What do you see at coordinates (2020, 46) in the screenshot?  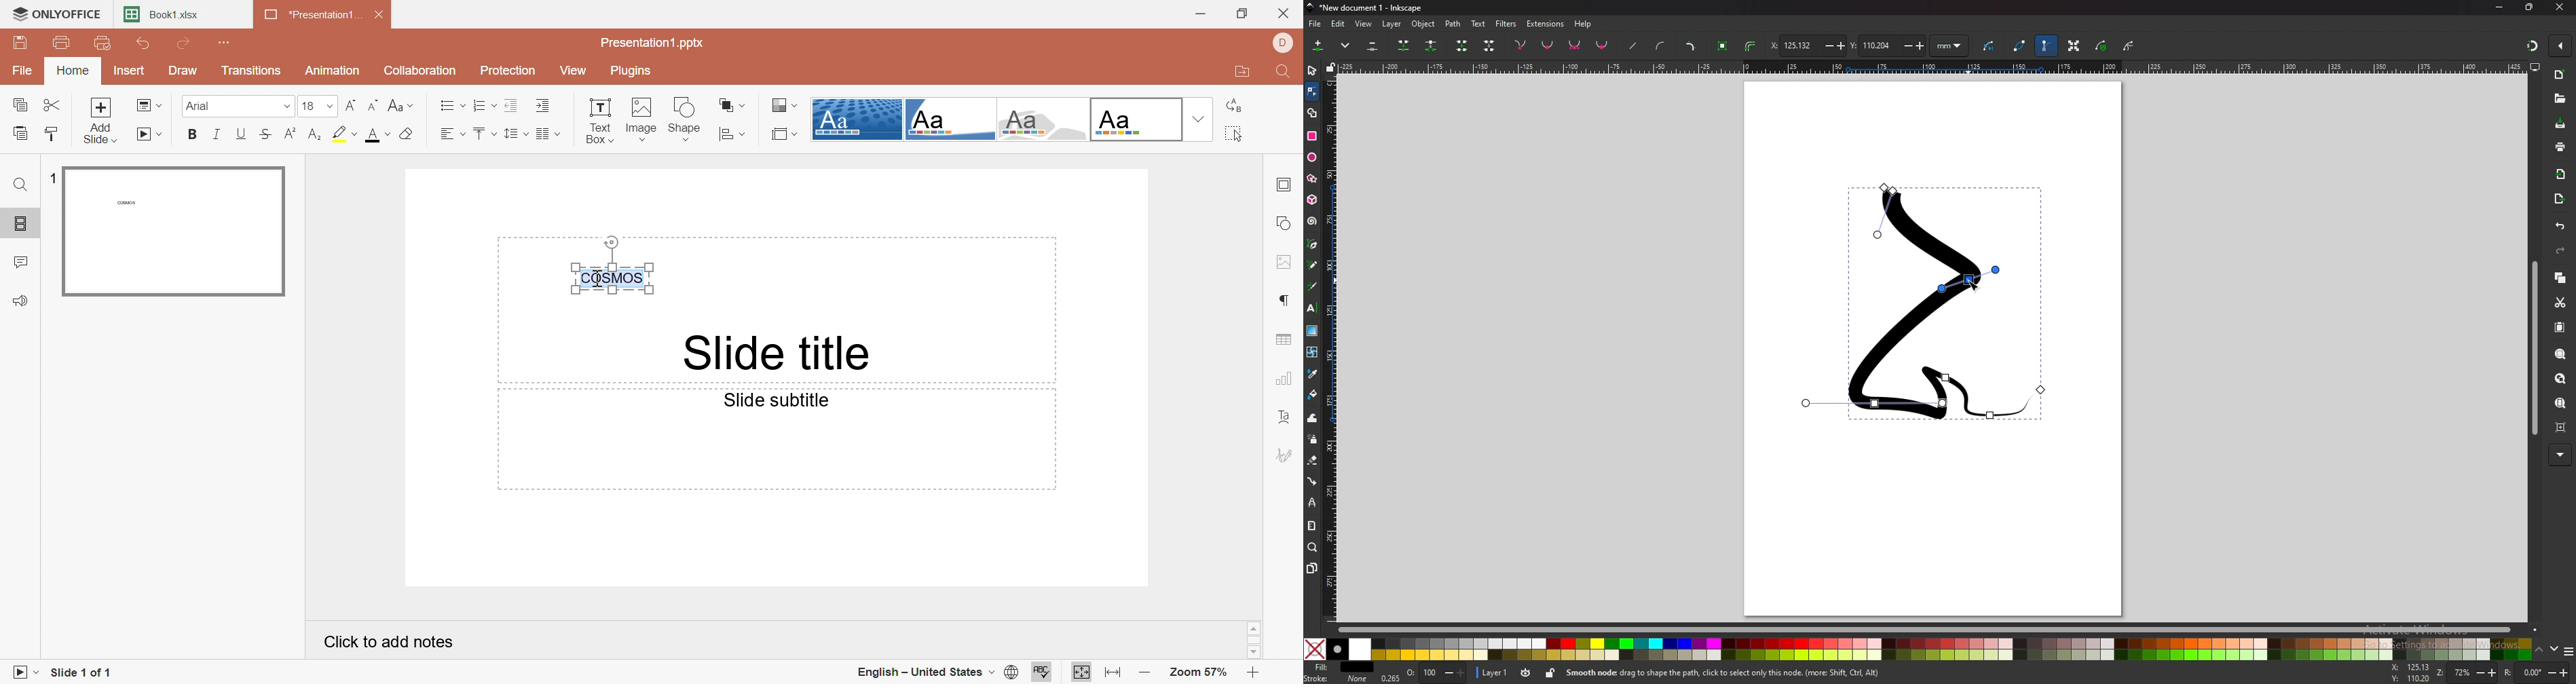 I see `show path outline` at bounding box center [2020, 46].